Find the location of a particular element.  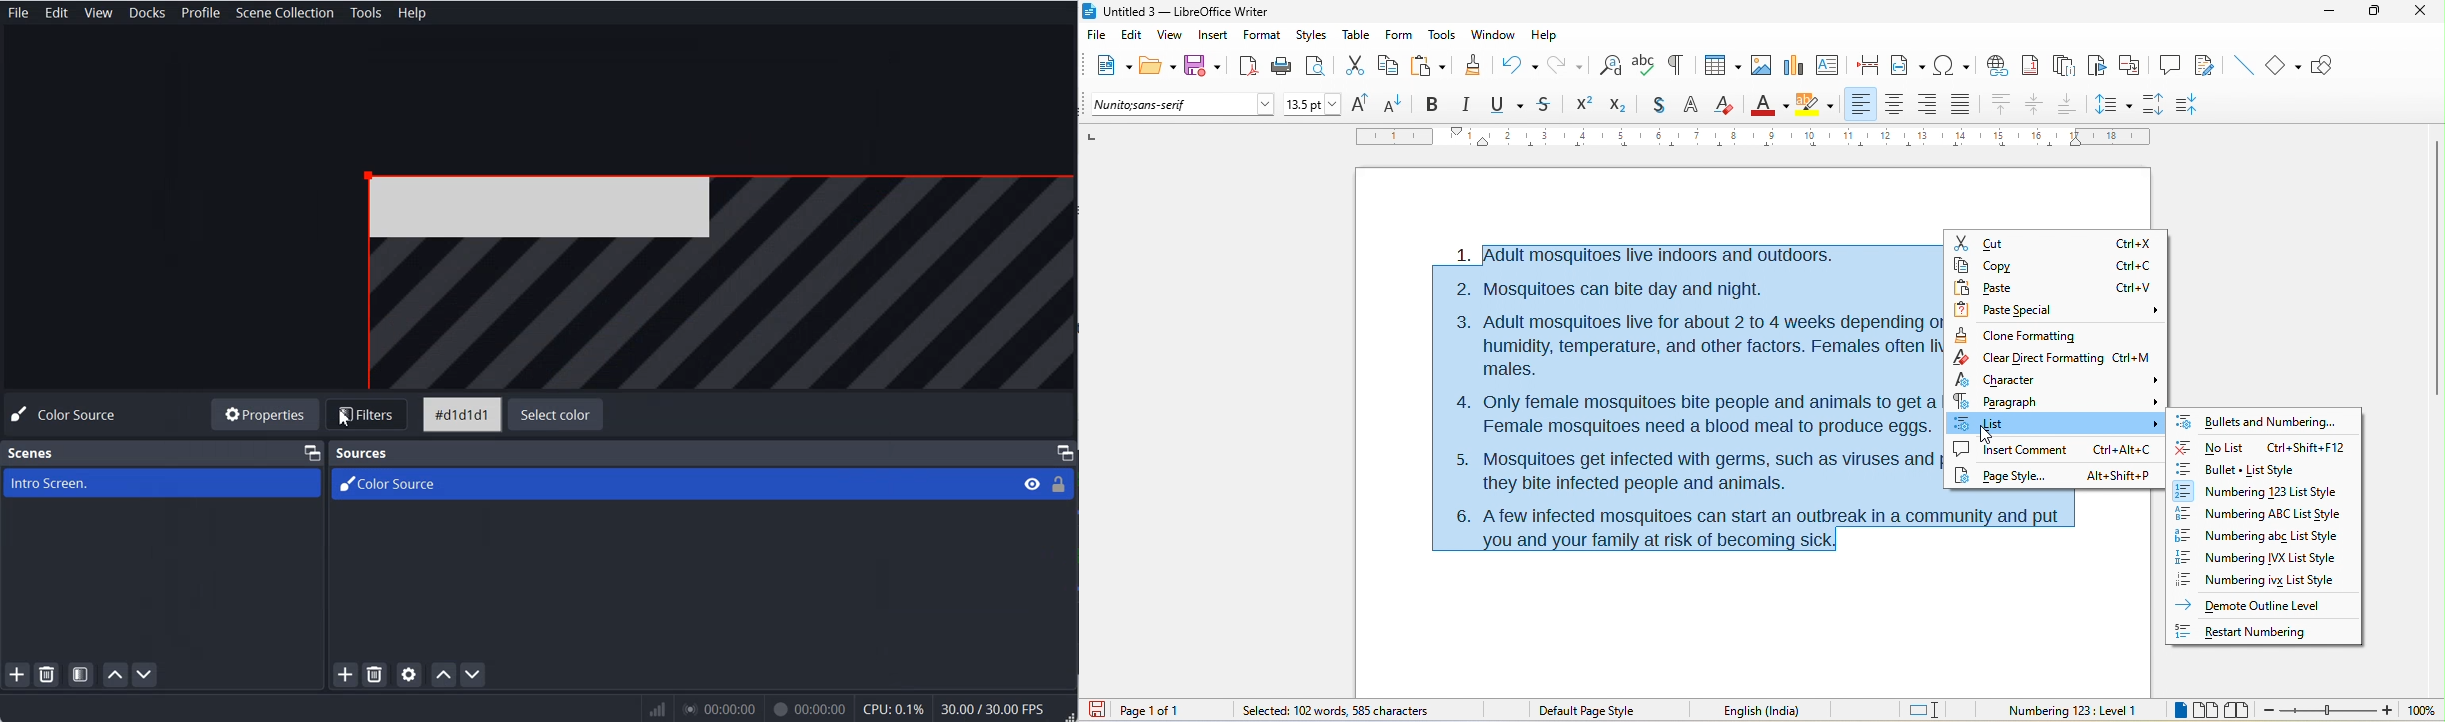

hyperlink is located at coordinates (2000, 64).